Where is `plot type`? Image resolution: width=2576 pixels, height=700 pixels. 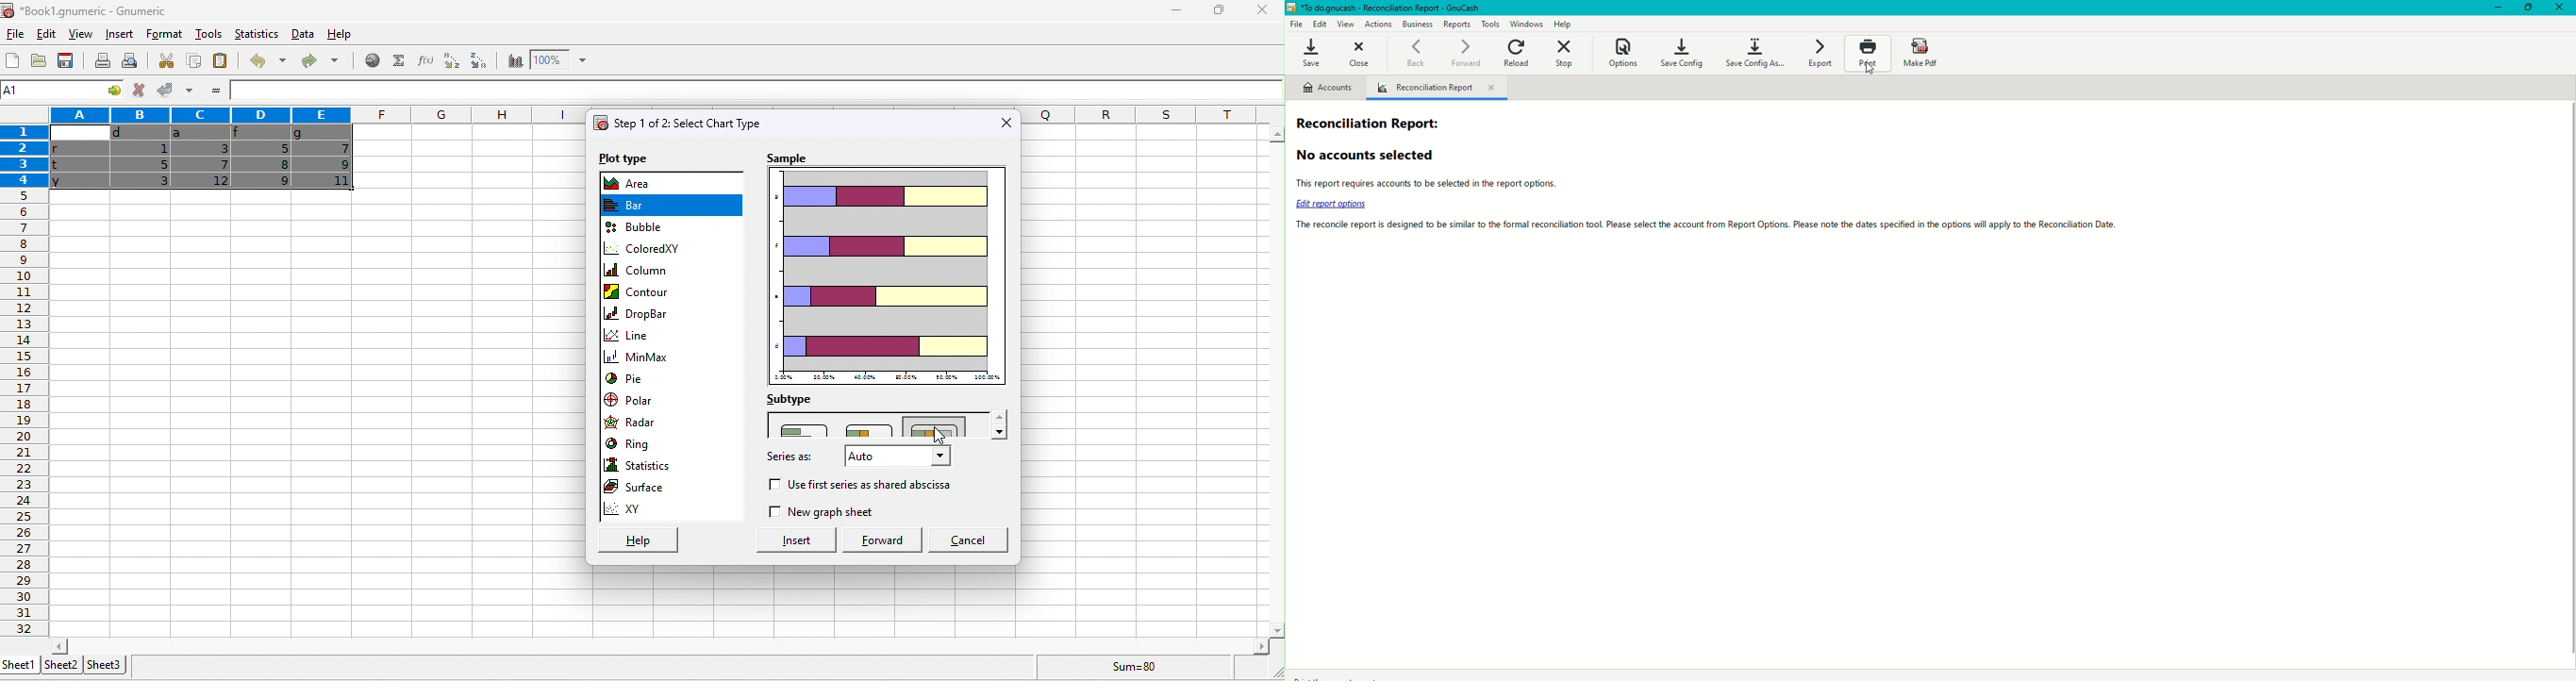 plot type is located at coordinates (623, 158).